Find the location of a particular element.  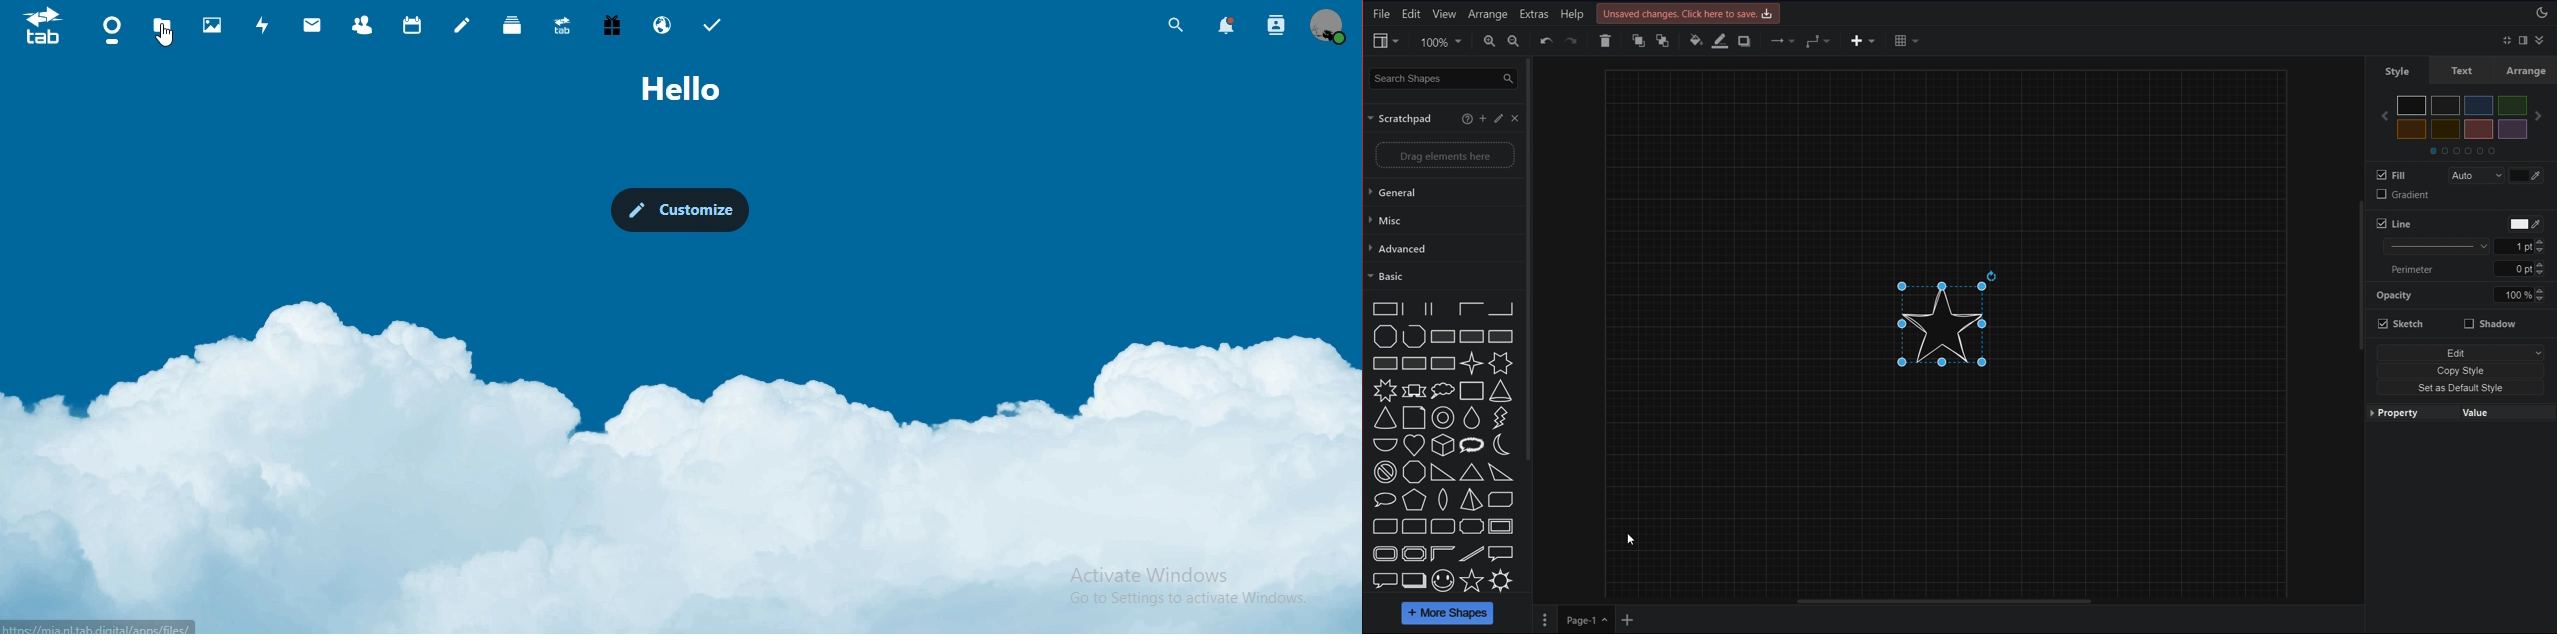

Go Back is located at coordinates (2382, 115).